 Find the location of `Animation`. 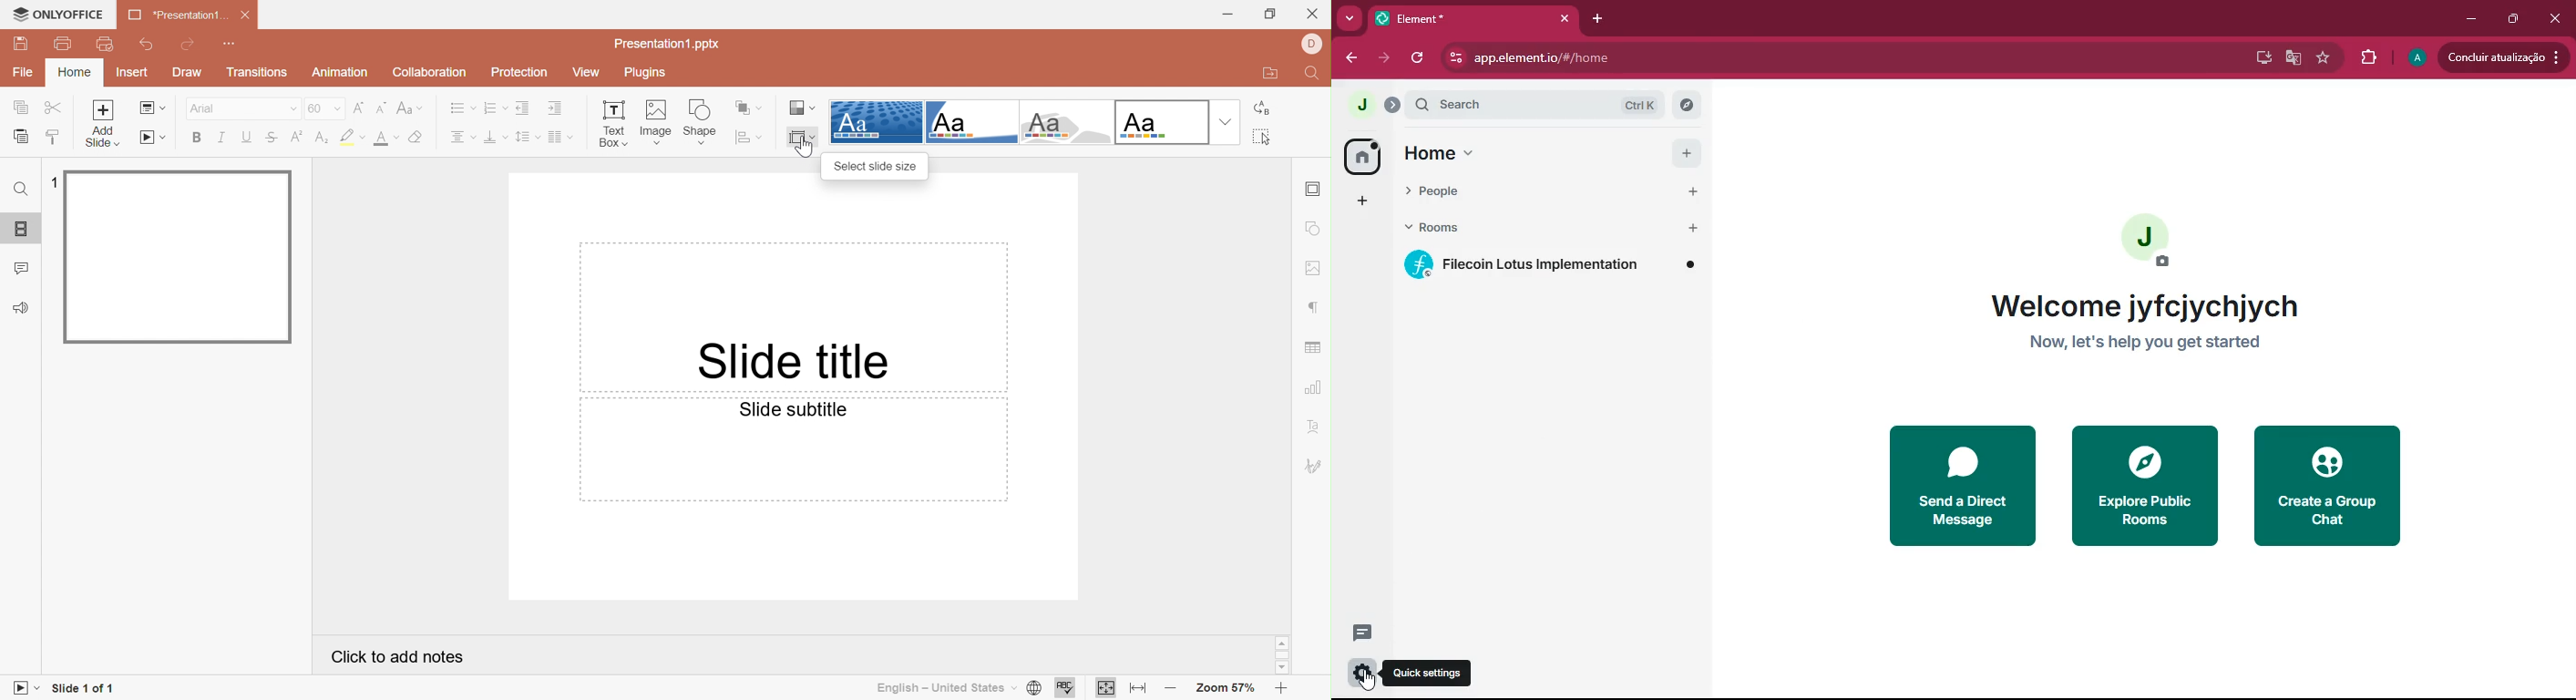

Animation is located at coordinates (339, 72).